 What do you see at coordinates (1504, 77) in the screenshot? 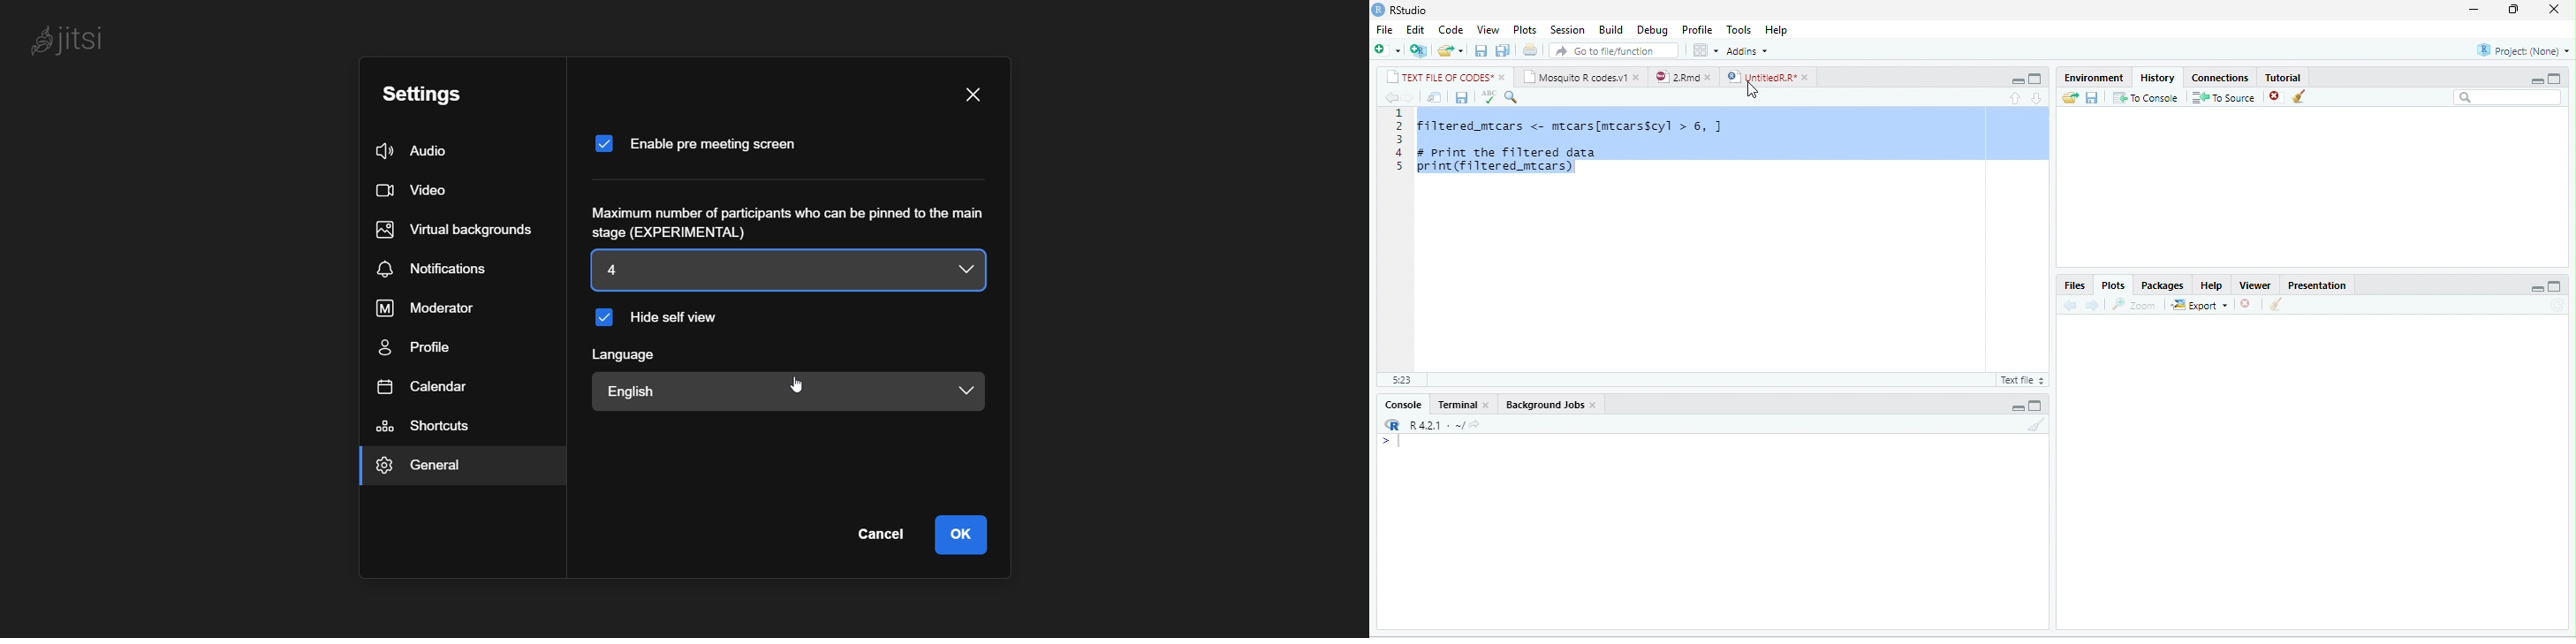
I see `close` at bounding box center [1504, 77].